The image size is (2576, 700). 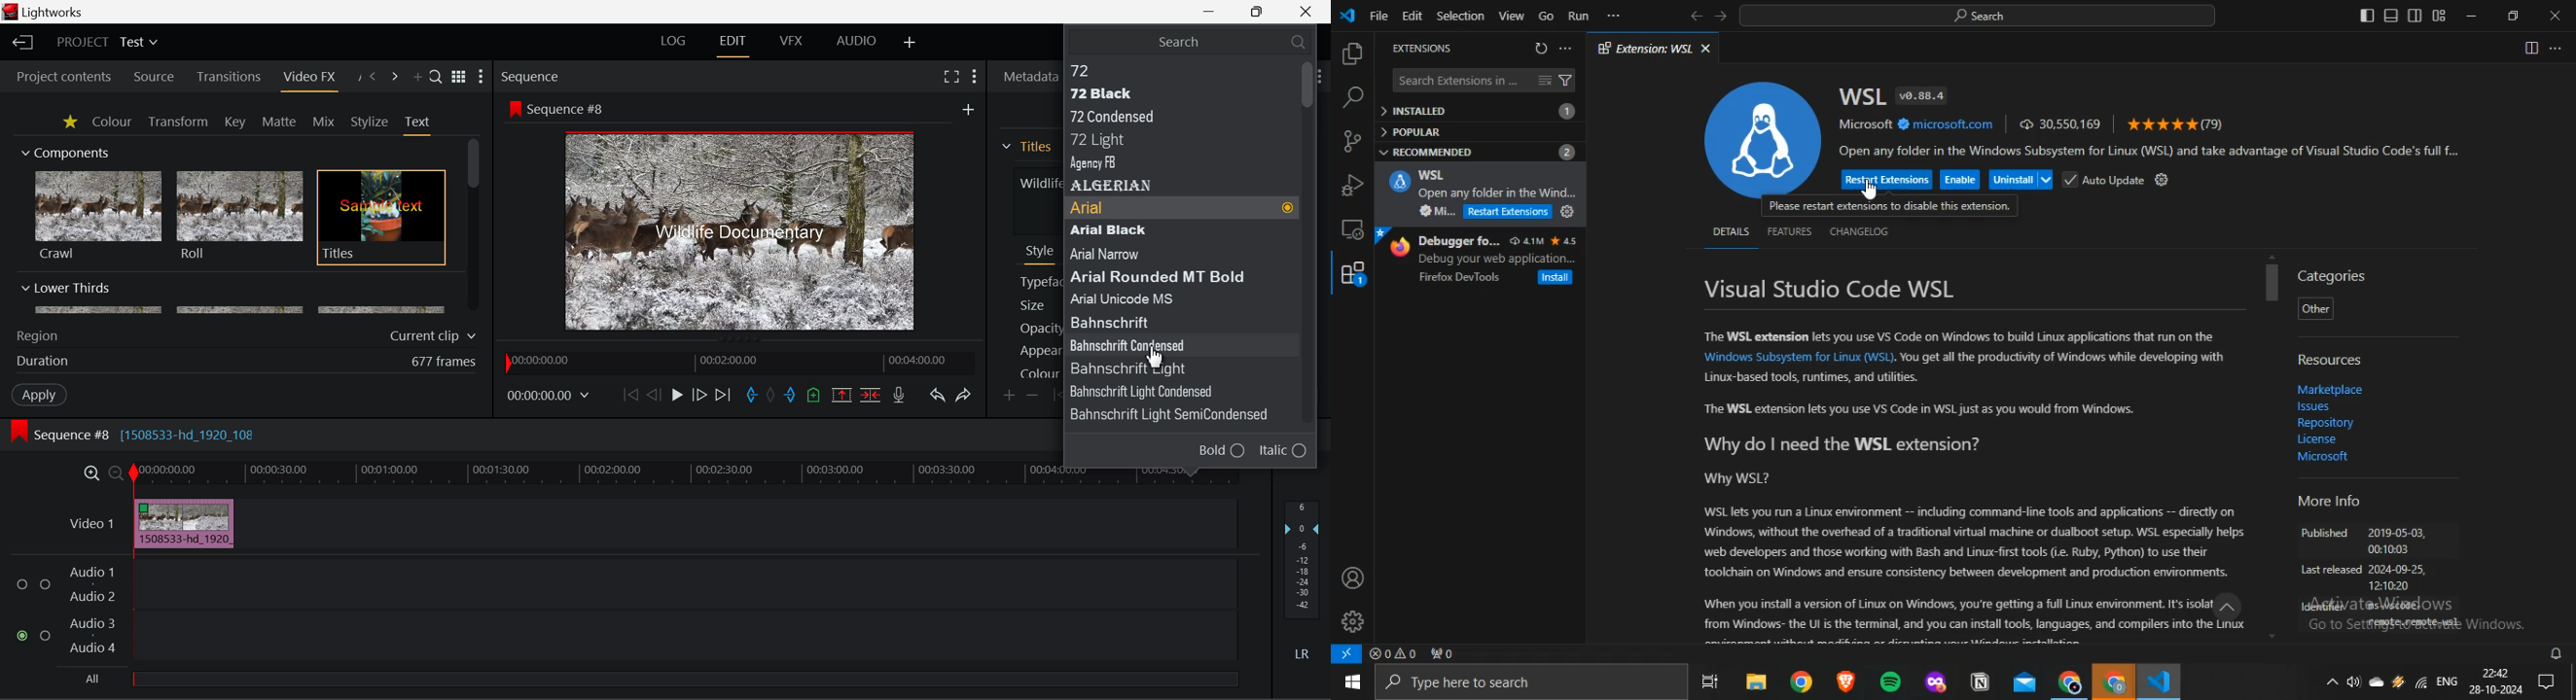 What do you see at coordinates (2390, 607) in the screenshot?
I see `Ws-vscode-` at bounding box center [2390, 607].